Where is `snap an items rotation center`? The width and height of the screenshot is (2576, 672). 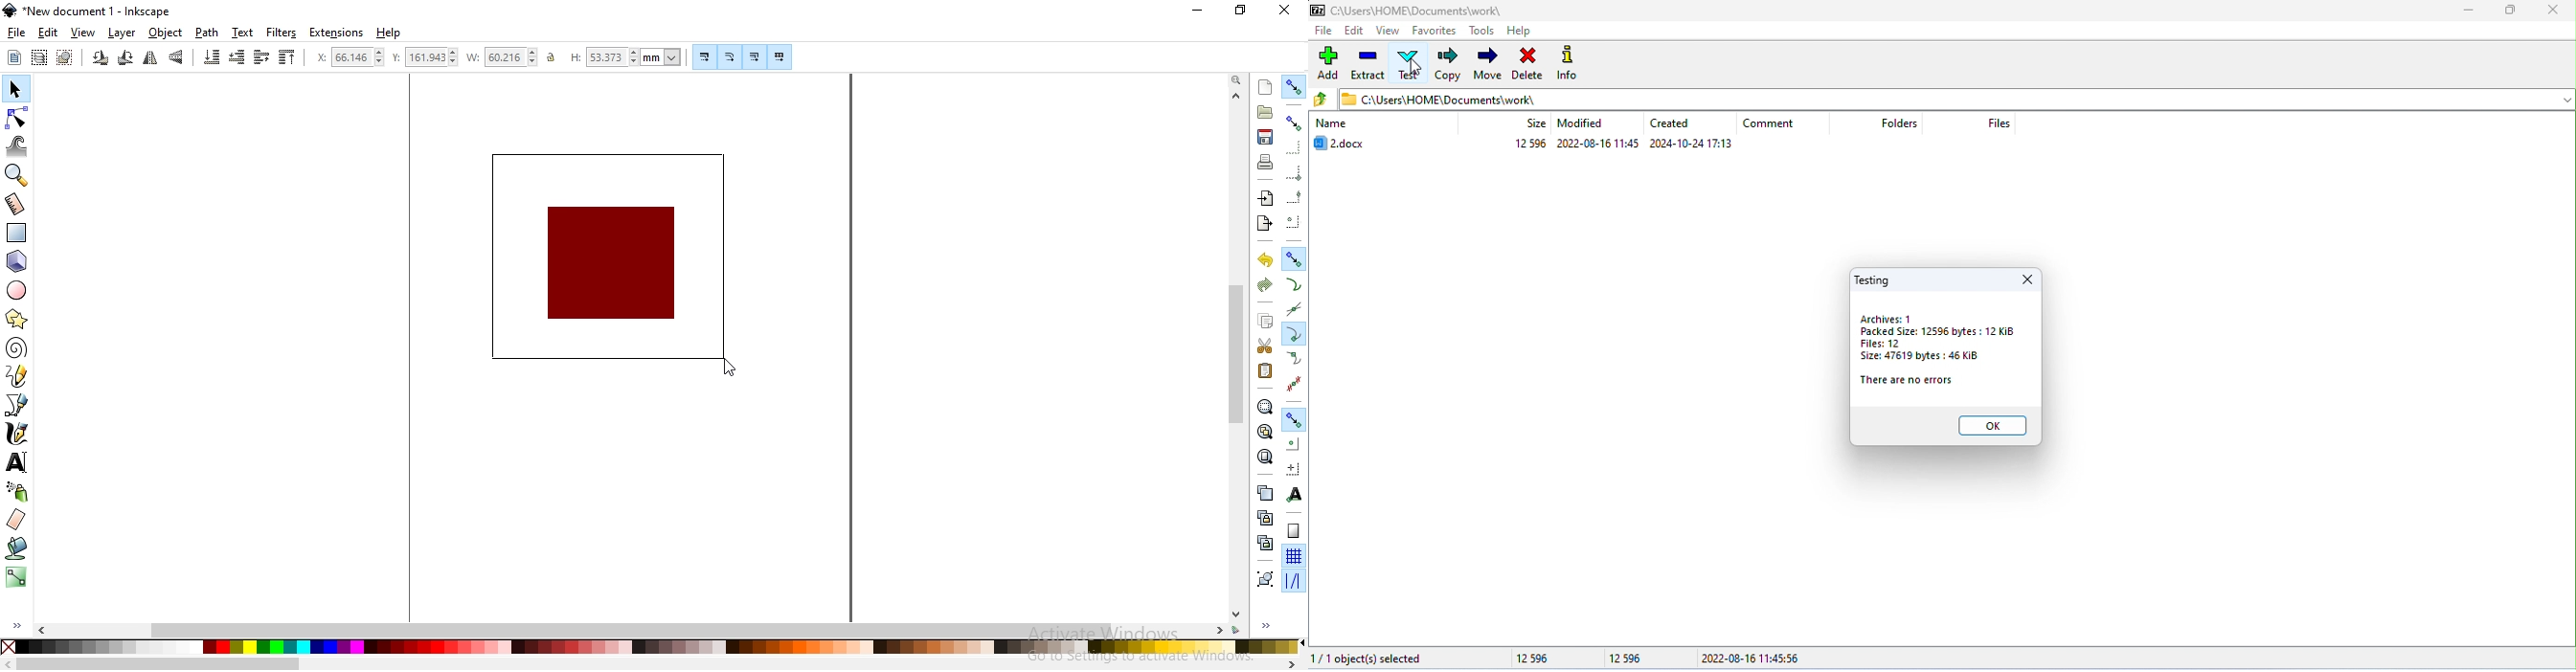
snap an items rotation center is located at coordinates (1292, 466).